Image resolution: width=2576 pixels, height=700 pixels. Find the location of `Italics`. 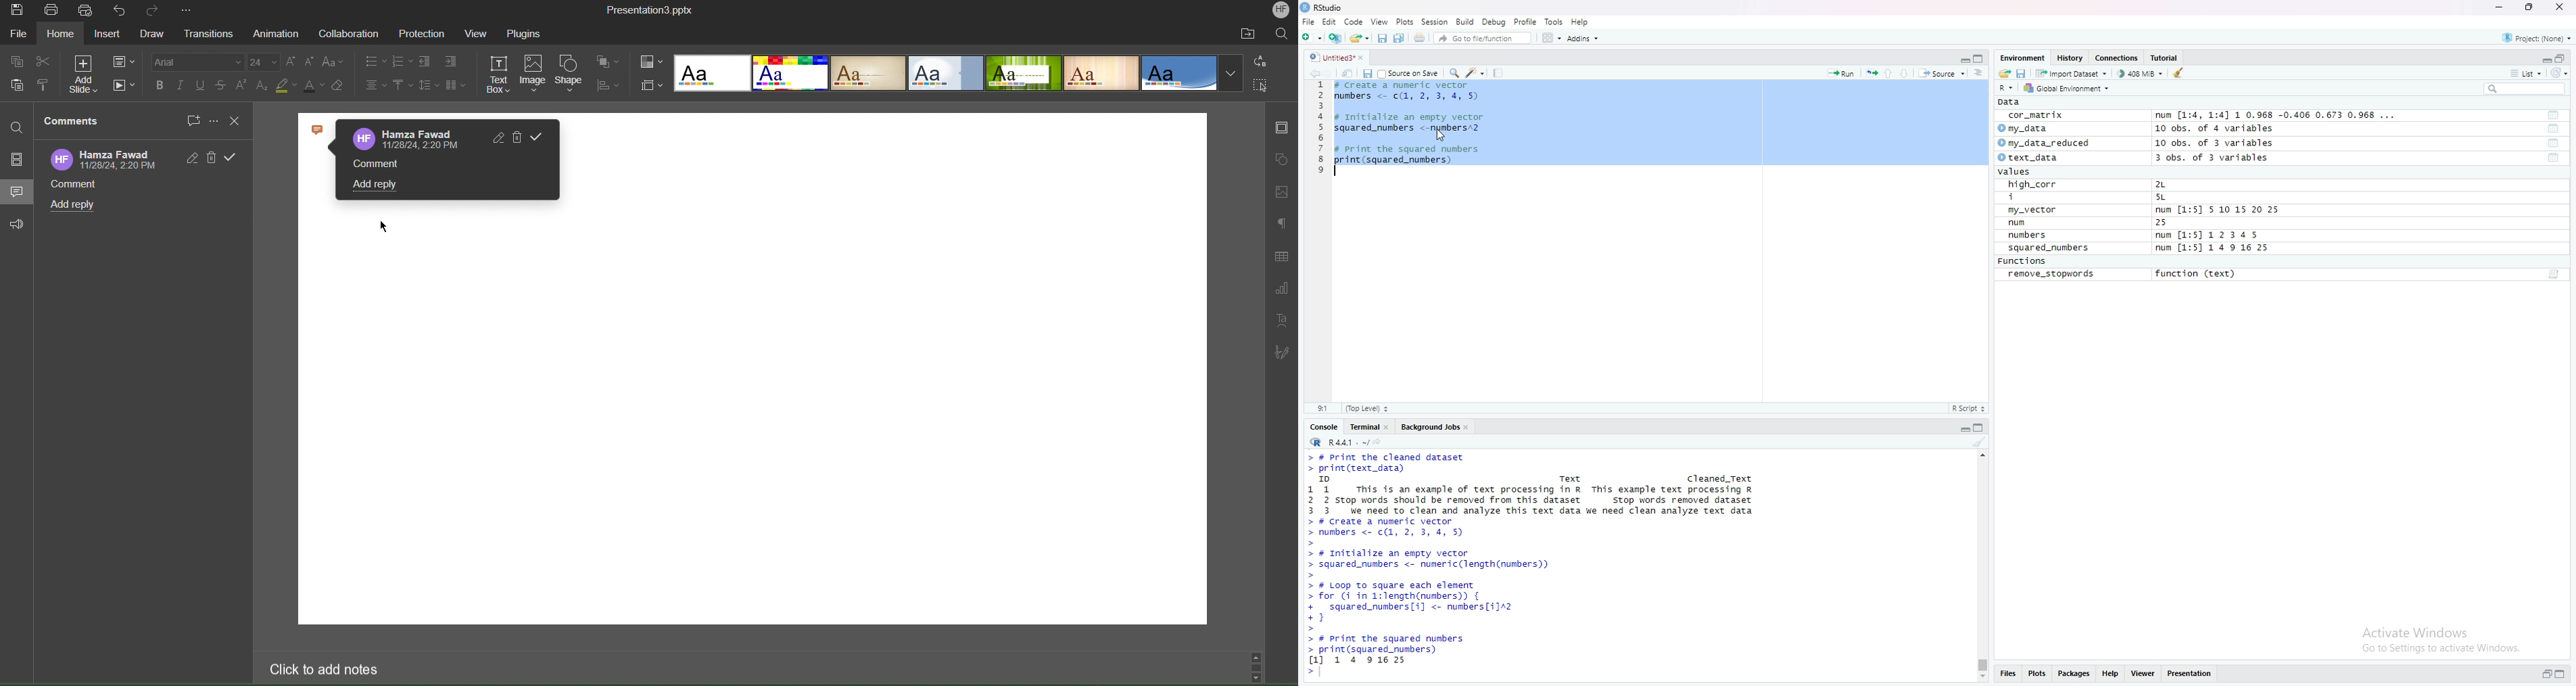

Italics is located at coordinates (182, 85).